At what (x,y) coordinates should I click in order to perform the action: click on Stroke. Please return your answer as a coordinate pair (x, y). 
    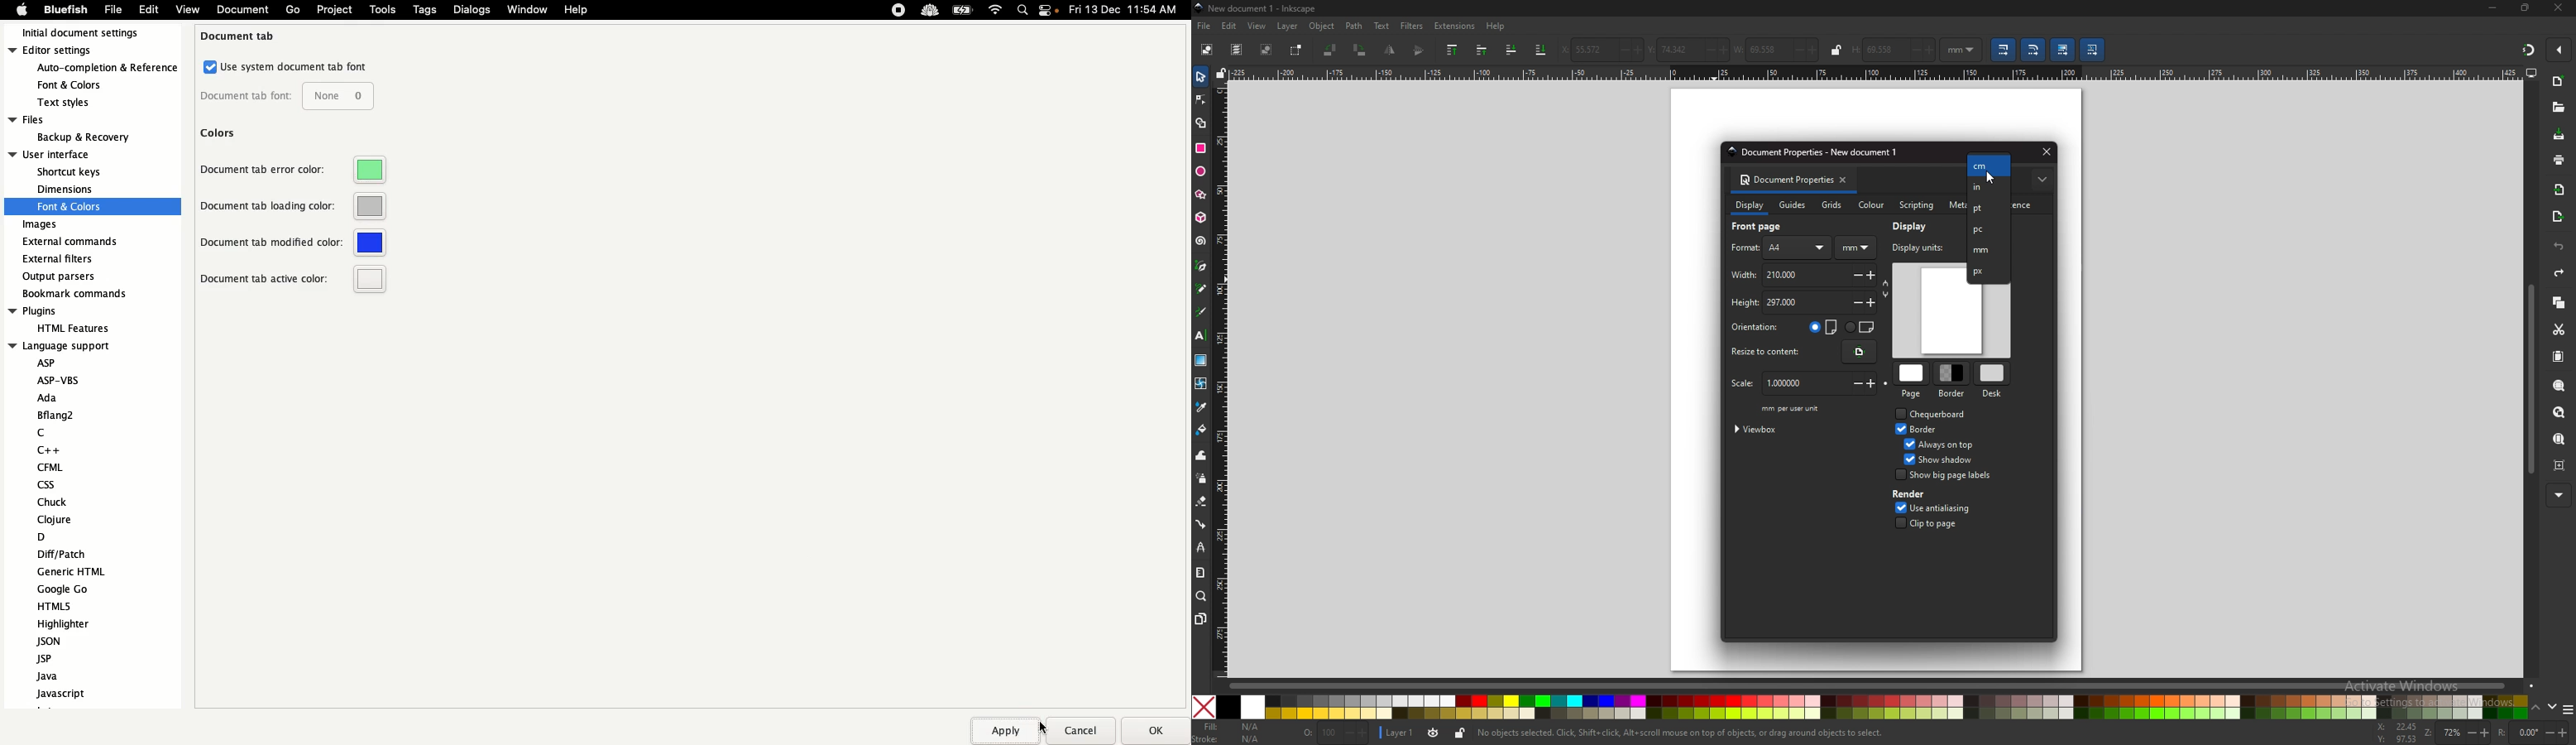
    Looking at the image, I should click on (1229, 740).